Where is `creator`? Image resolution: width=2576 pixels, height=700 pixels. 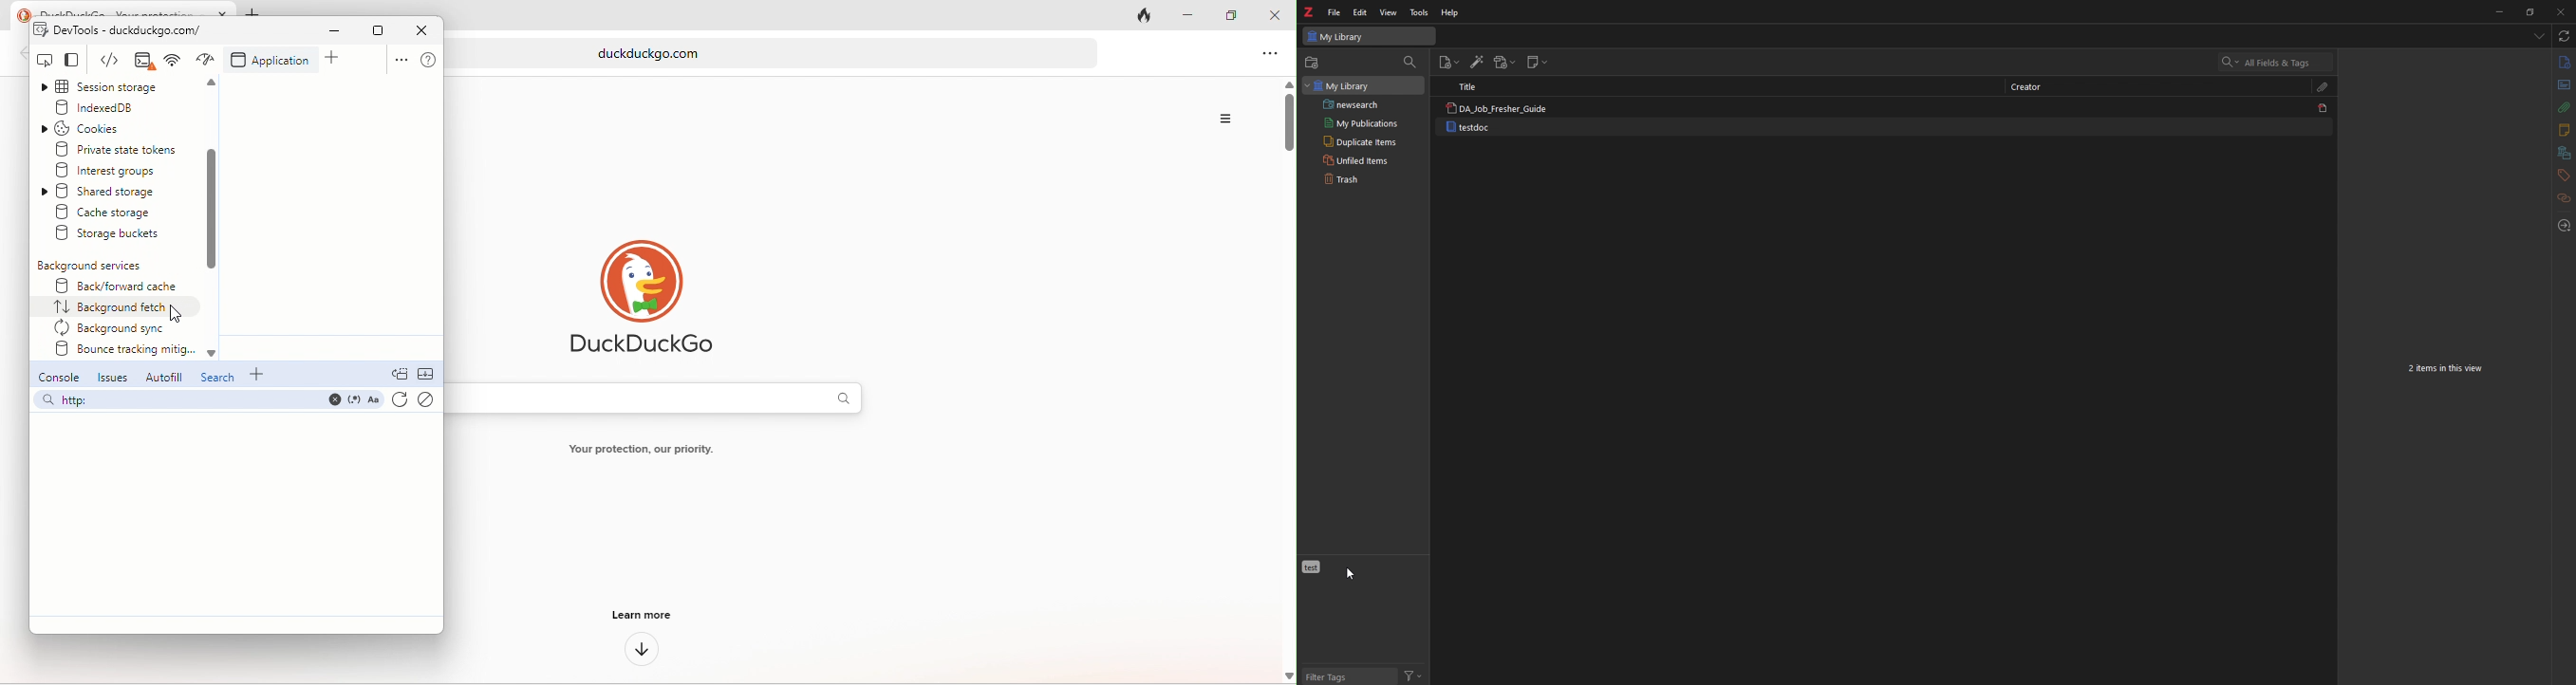 creator is located at coordinates (2036, 87).